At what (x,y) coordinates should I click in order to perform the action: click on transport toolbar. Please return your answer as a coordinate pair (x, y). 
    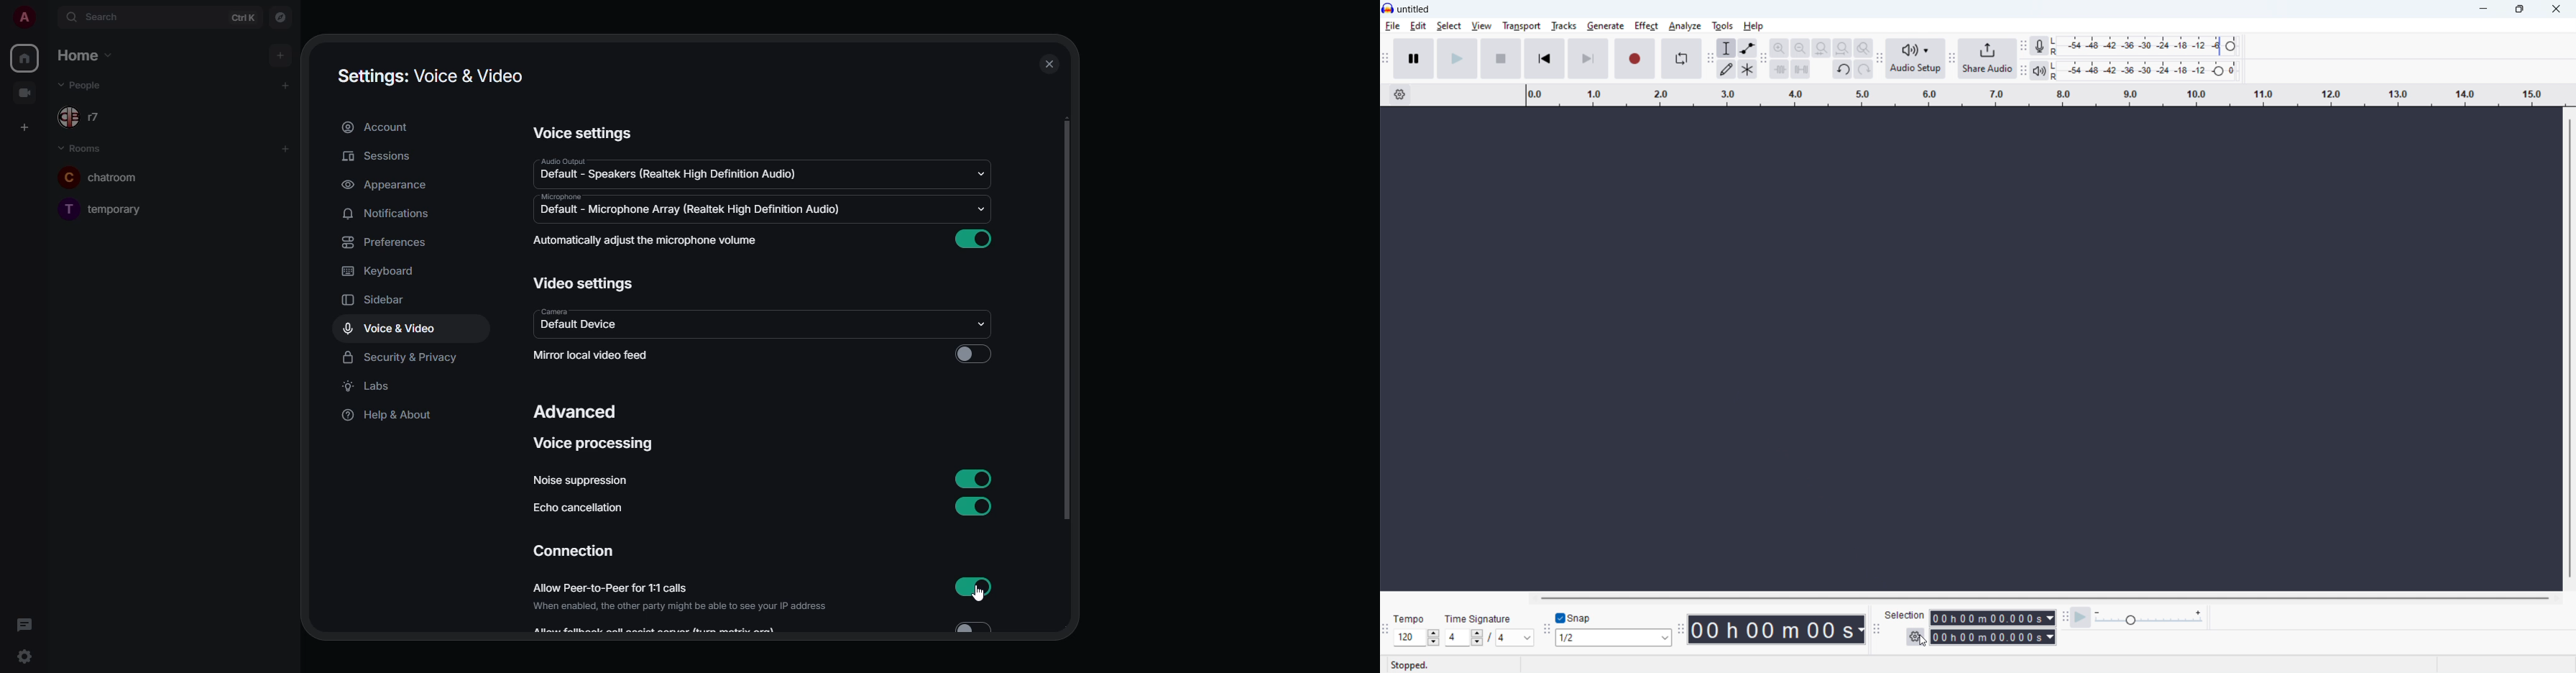
    Looking at the image, I should click on (1385, 60).